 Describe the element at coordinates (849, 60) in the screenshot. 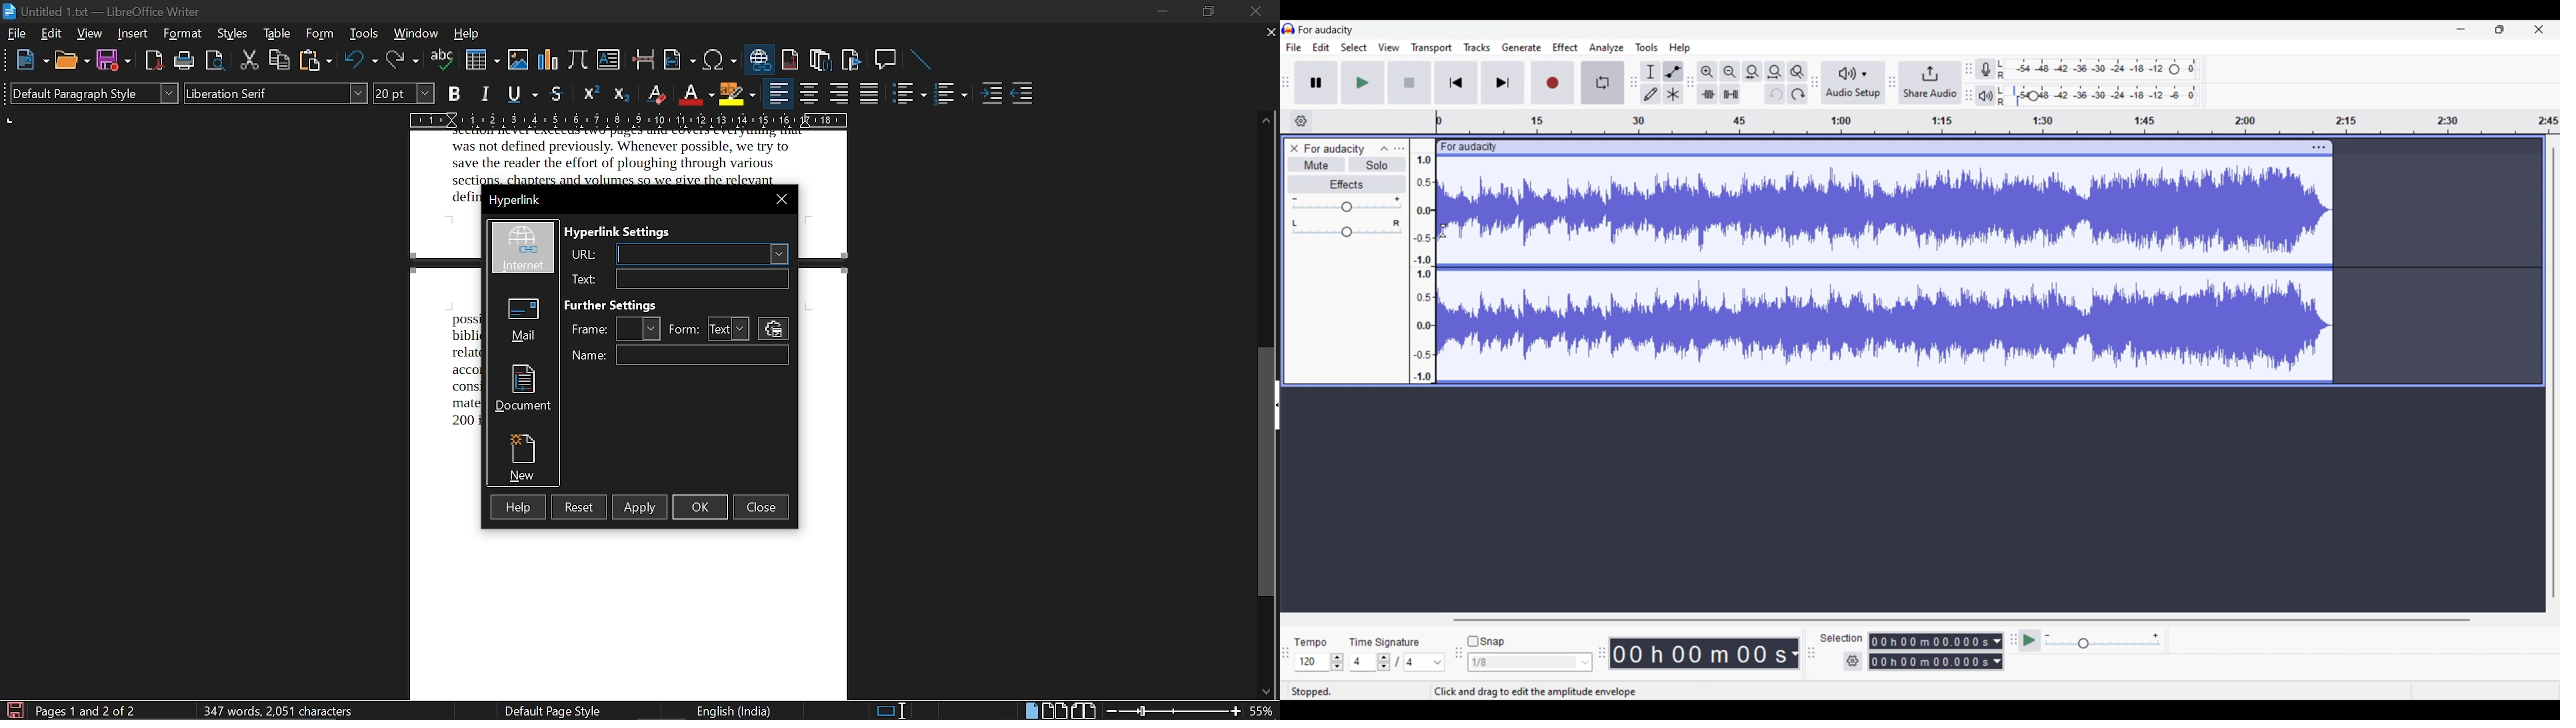

I see `insert bibliography` at that location.